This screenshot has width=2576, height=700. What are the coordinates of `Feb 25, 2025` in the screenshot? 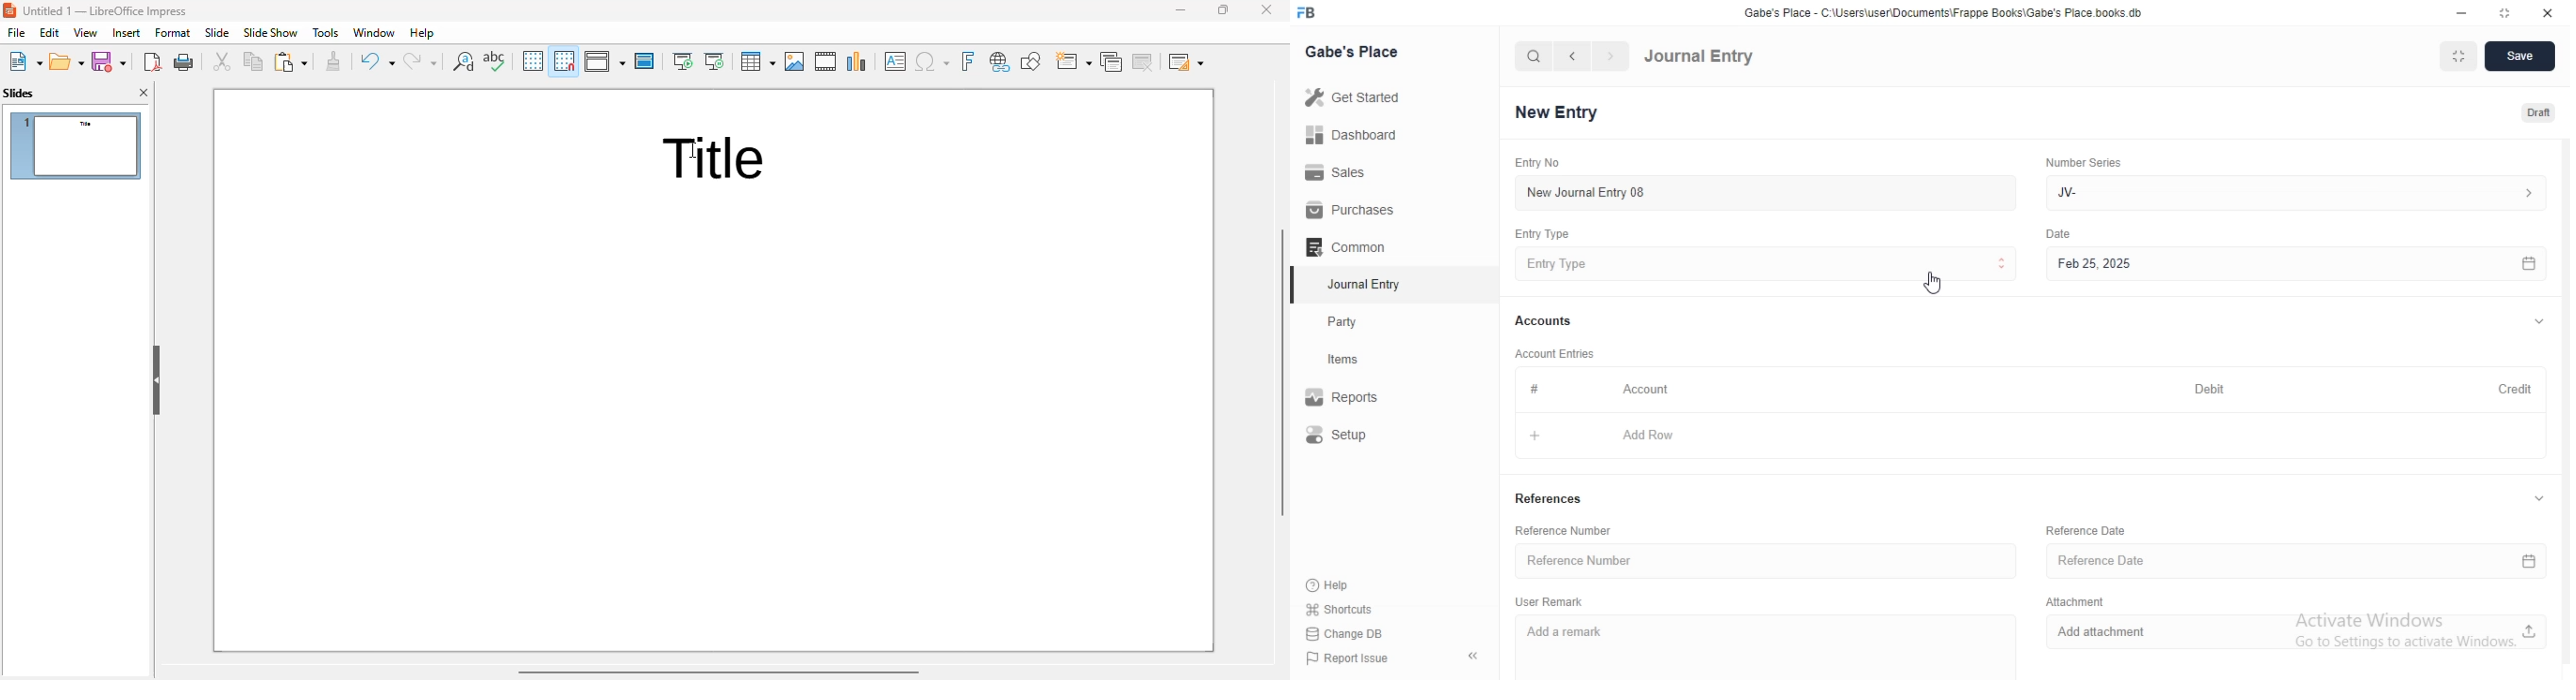 It's located at (2293, 263).